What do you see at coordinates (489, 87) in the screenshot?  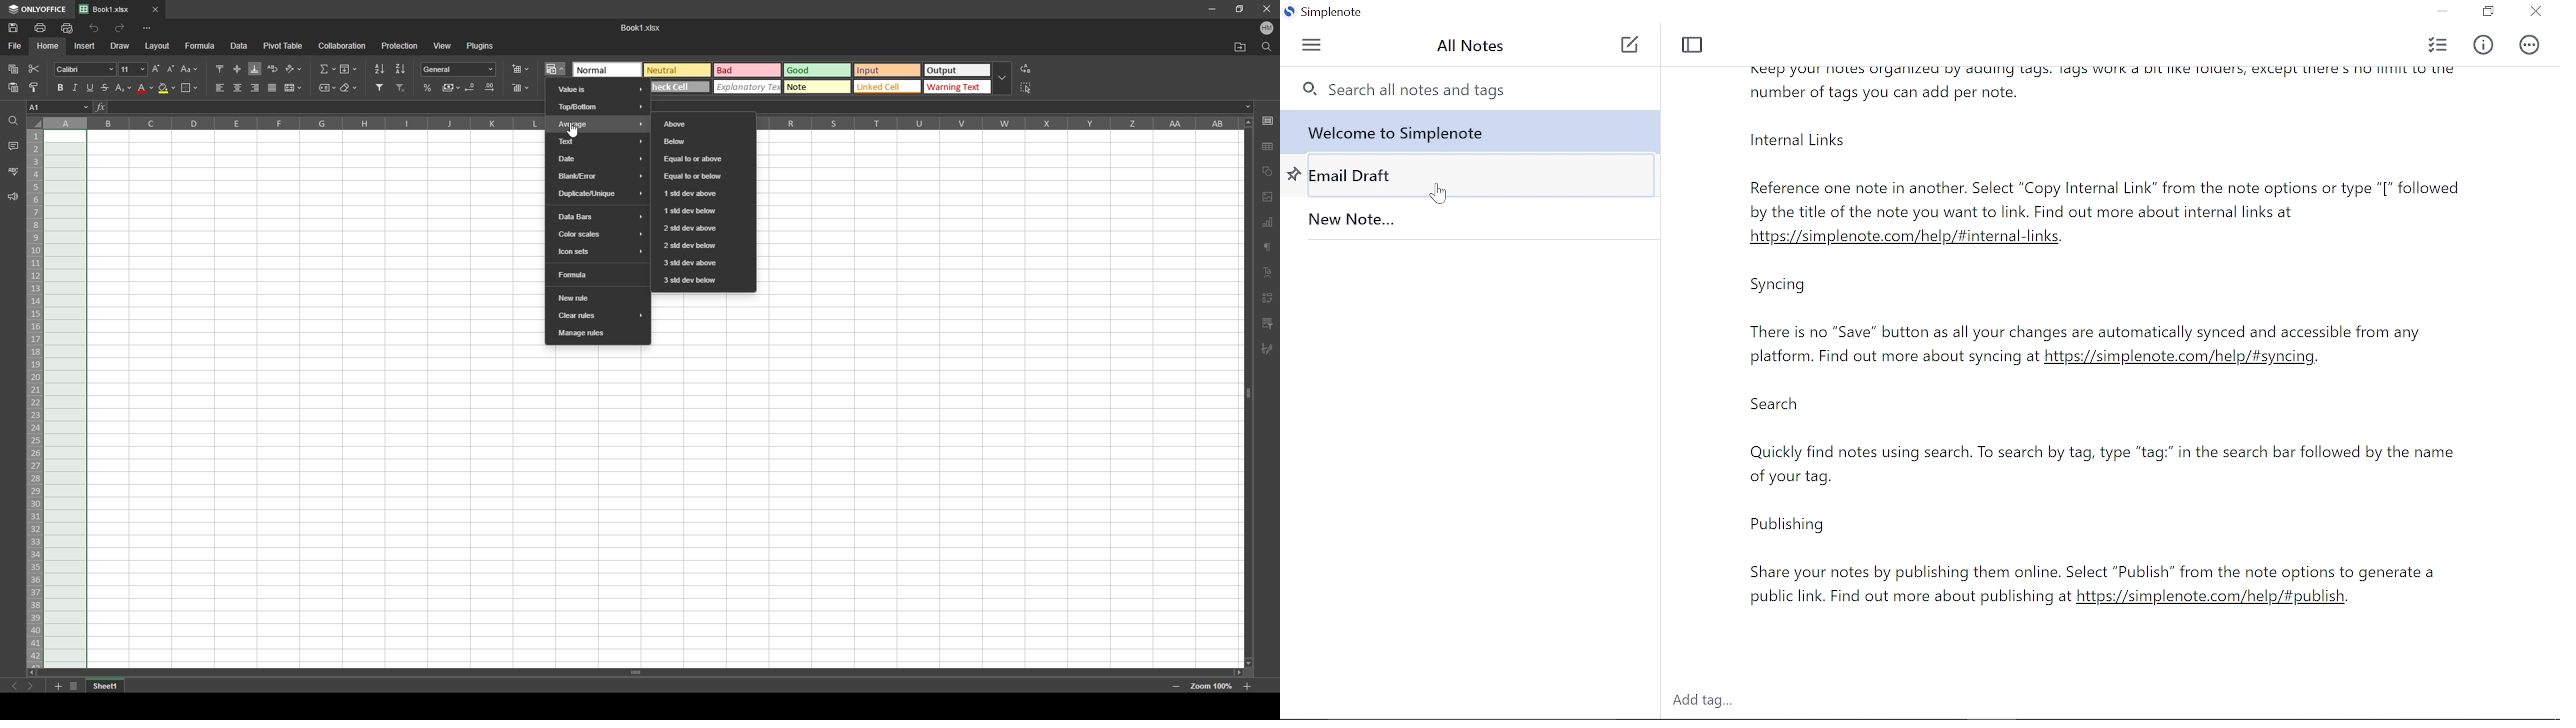 I see `increase decimal` at bounding box center [489, 87].